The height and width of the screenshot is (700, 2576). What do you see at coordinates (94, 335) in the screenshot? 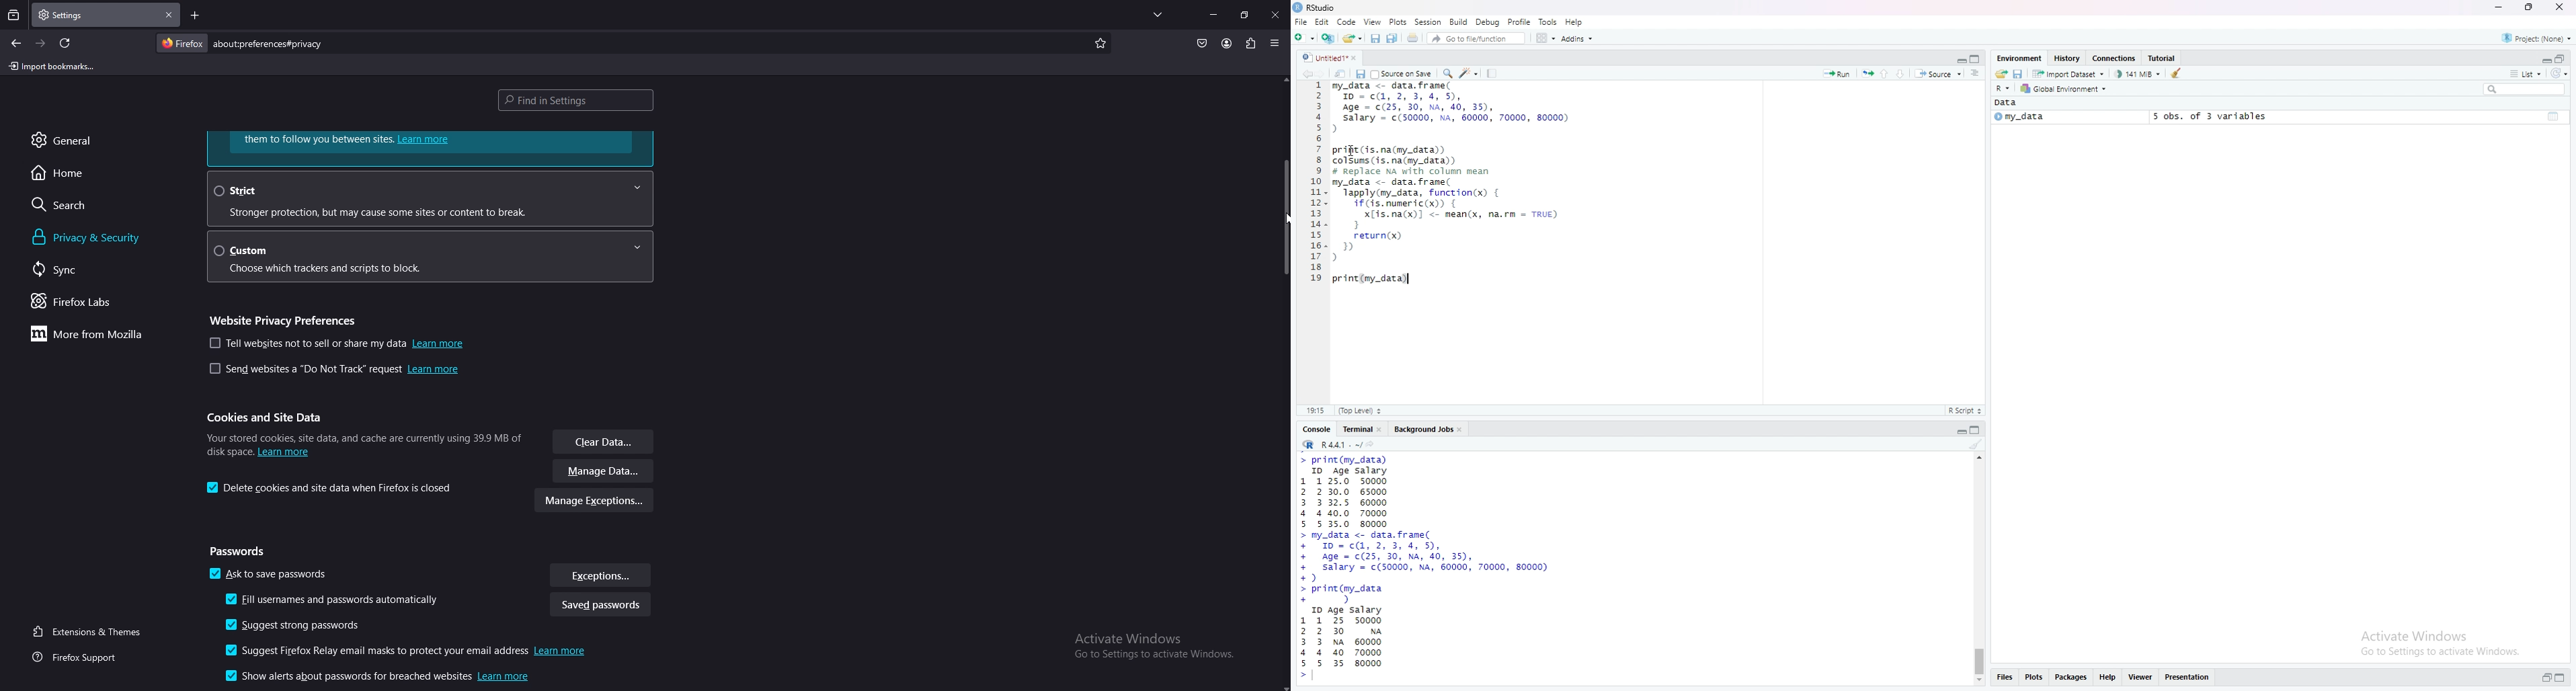
I see `more from mozilla` at bounding box center [94, 335].